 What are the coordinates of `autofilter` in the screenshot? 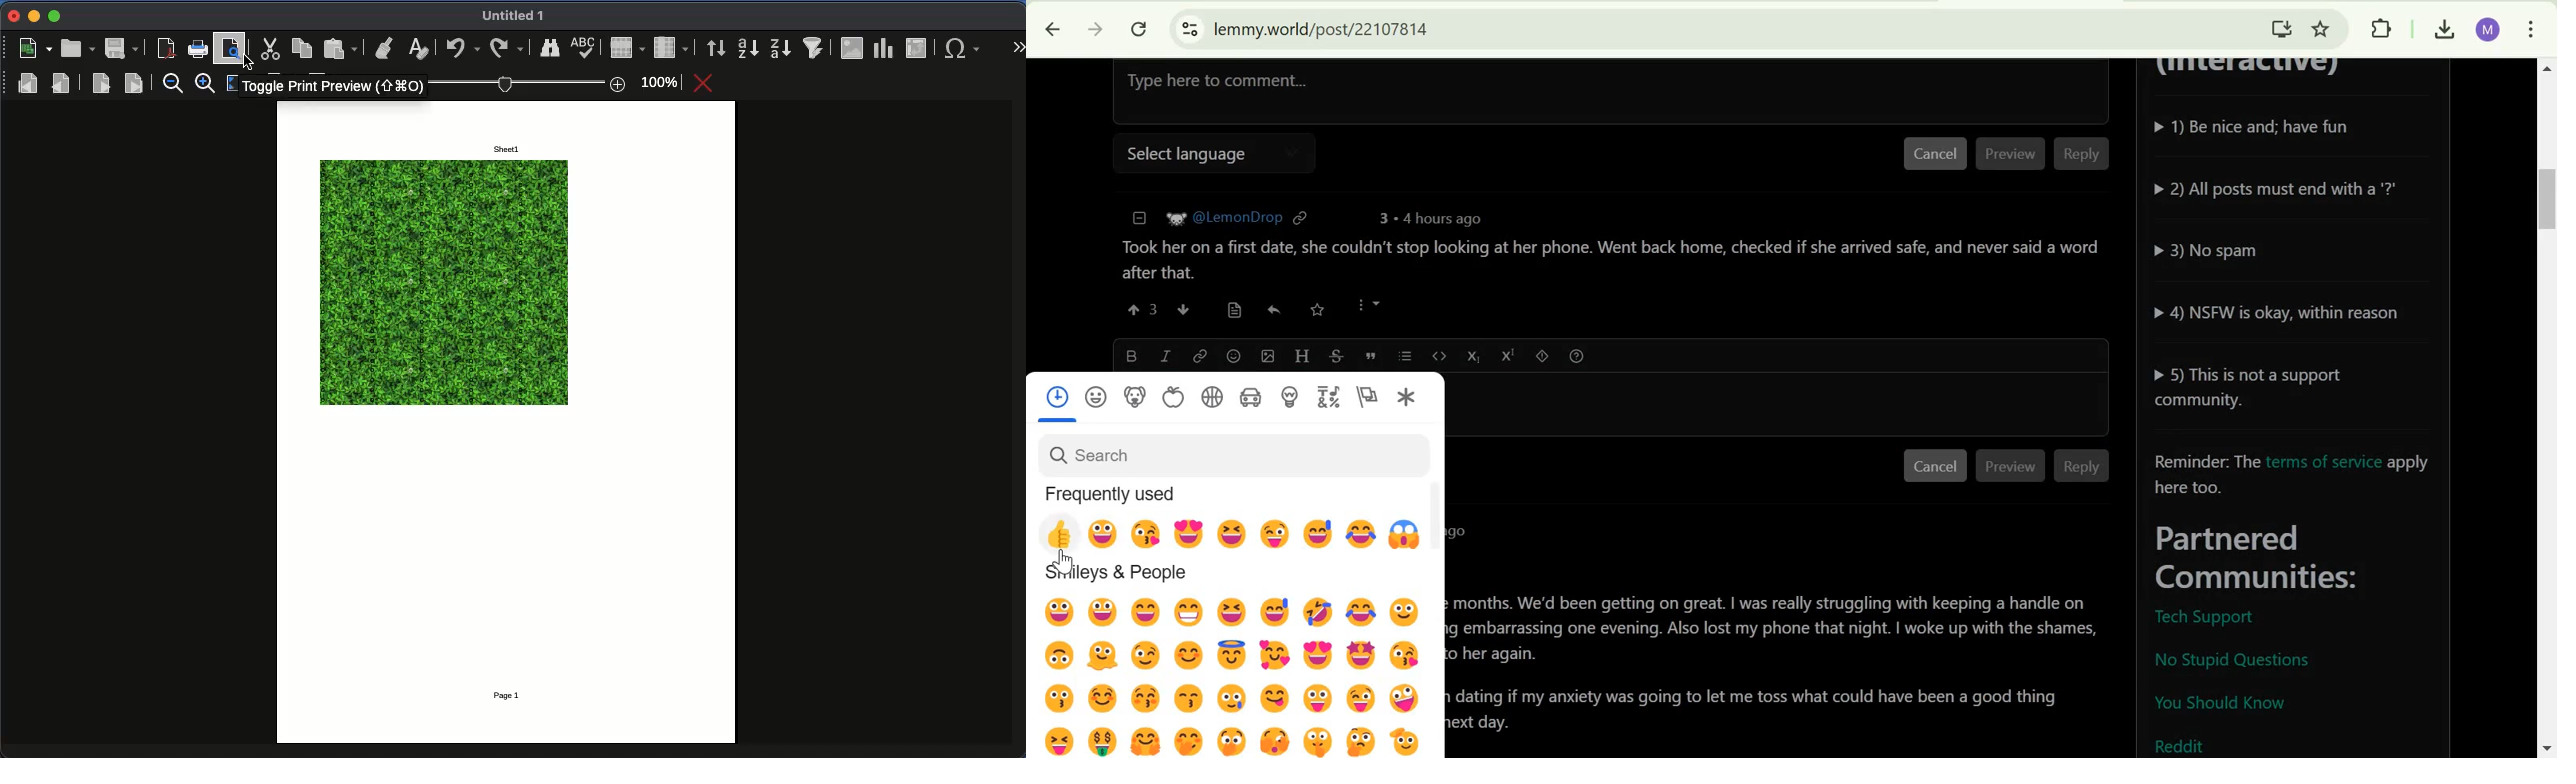 It's located at (814, 46).